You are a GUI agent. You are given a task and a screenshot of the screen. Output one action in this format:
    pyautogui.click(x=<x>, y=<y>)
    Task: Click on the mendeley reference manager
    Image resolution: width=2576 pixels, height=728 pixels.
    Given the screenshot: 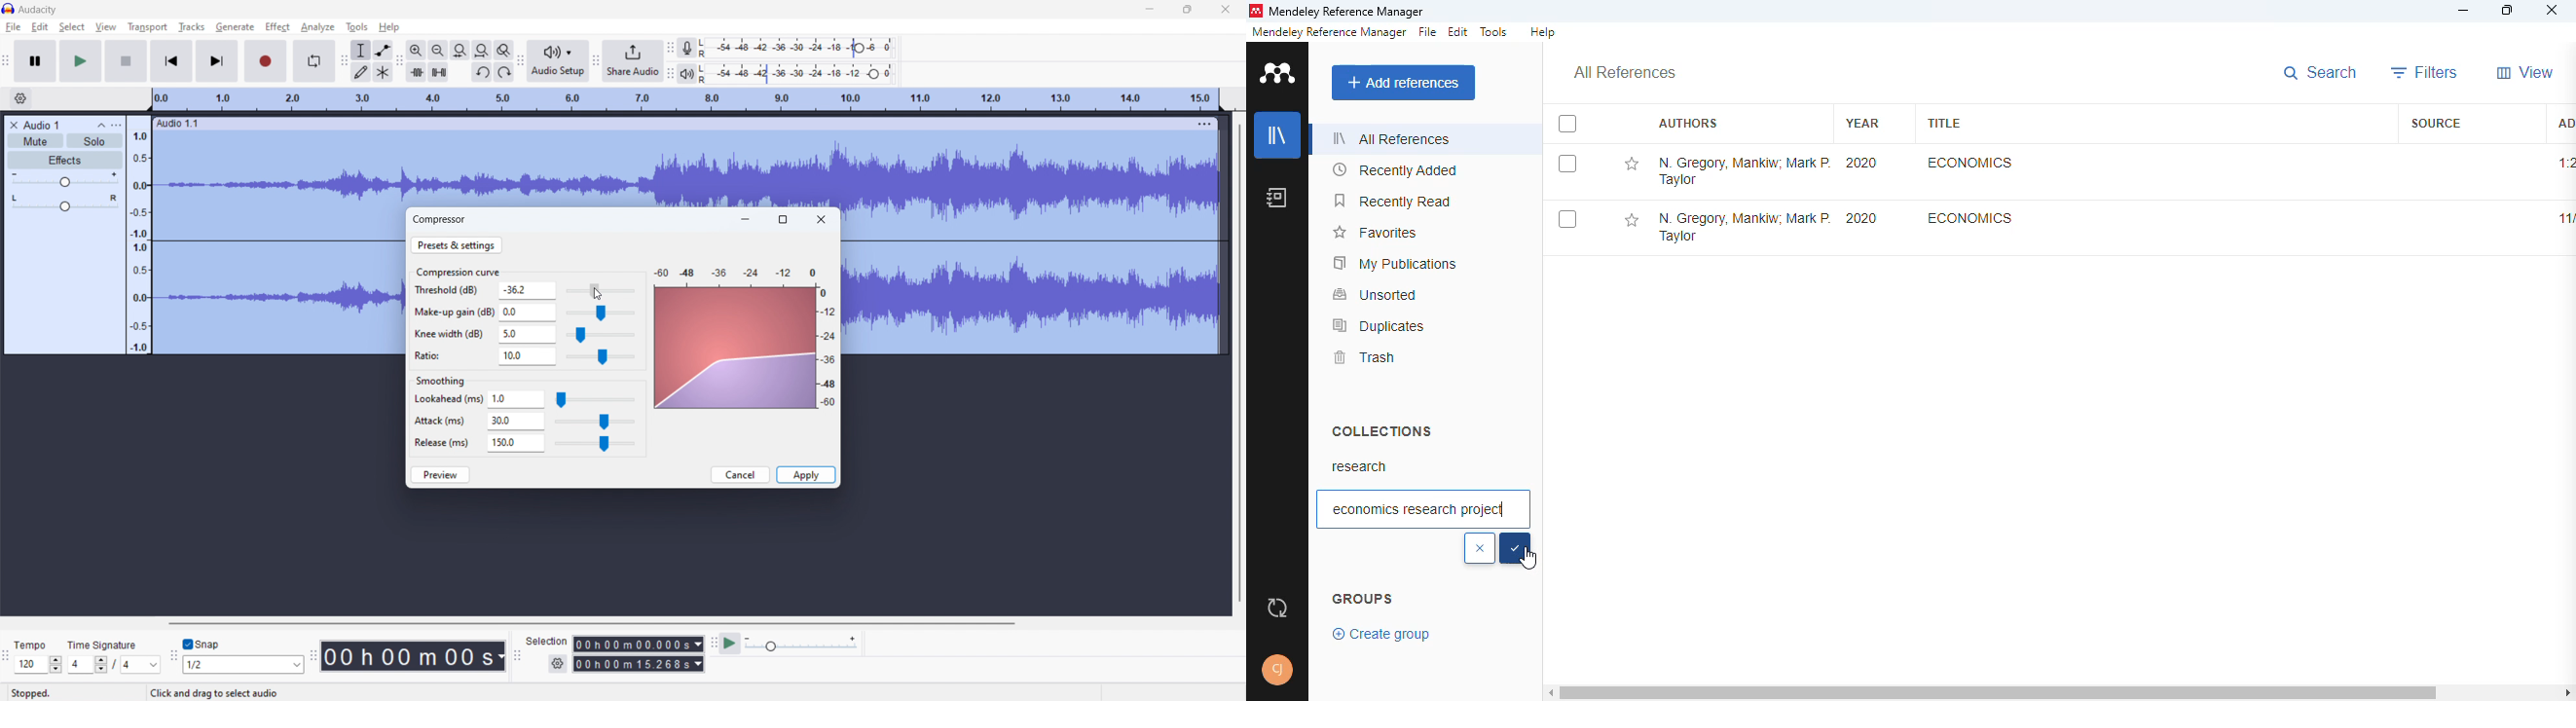 What is the action you would take?
    pyautogui.click(x=1329, y=32)
    